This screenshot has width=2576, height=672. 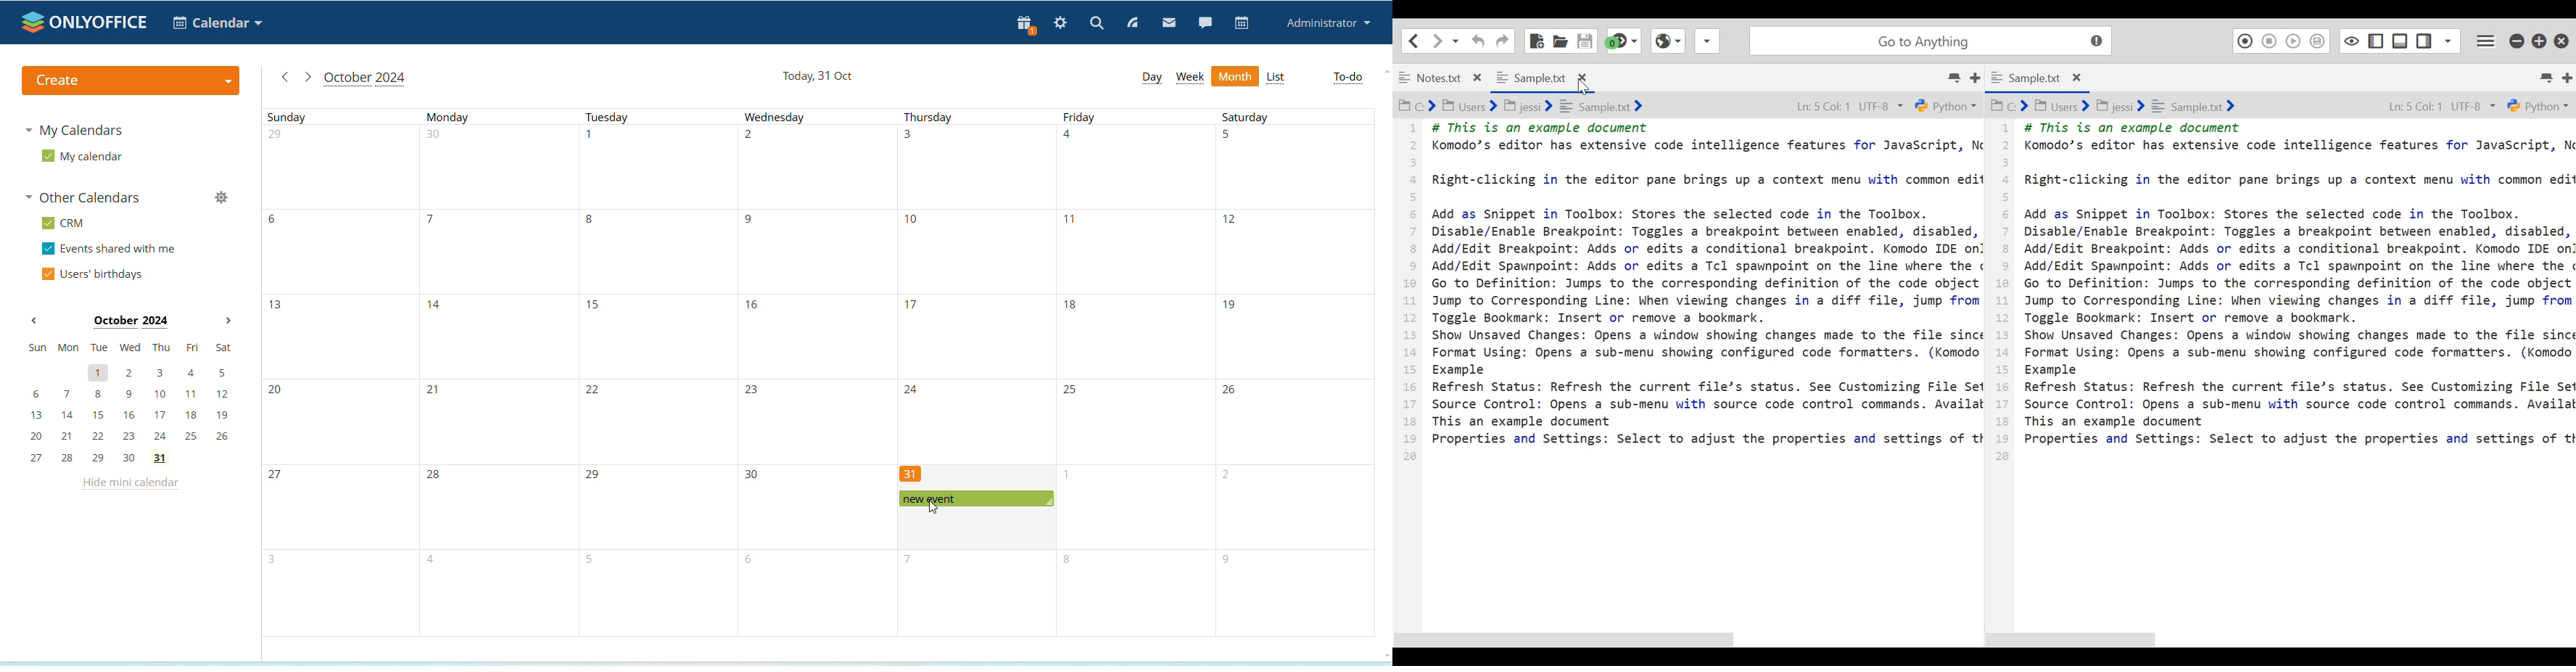 What do you see at coordinates (285, 77) in the screenshot?
I see `go to previous month` at bounding box center [285, 77].